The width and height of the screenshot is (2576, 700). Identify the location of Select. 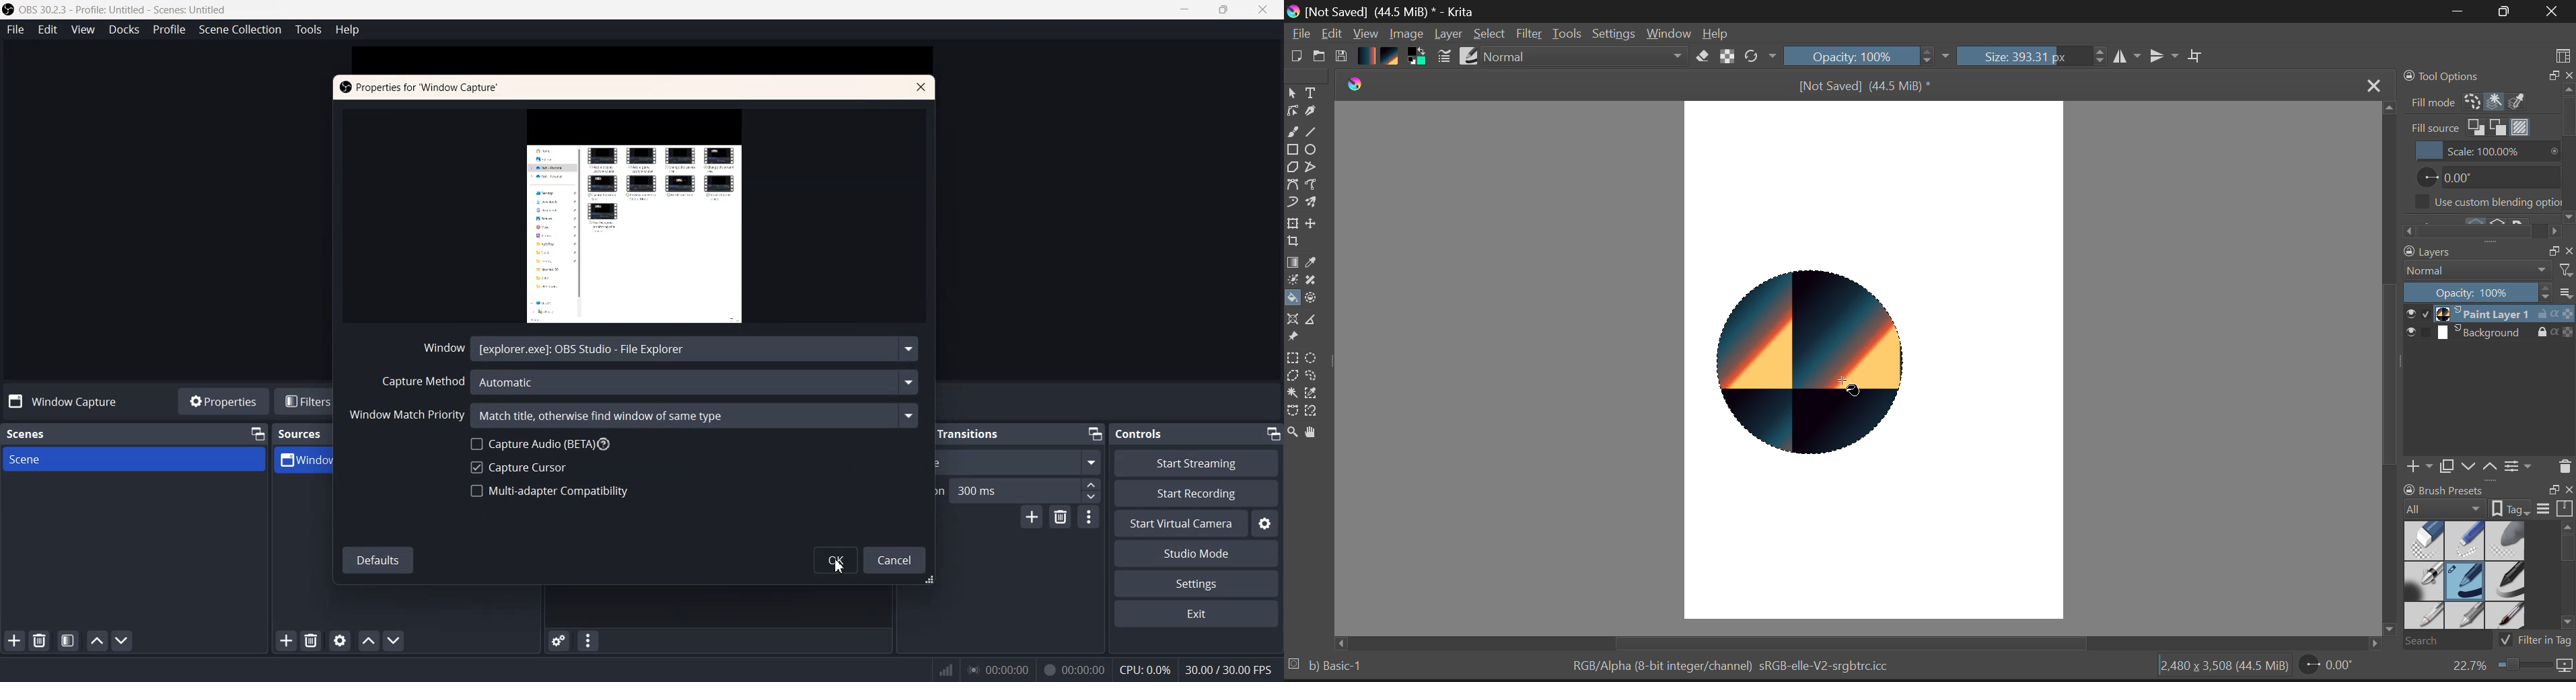
(1292, 93).